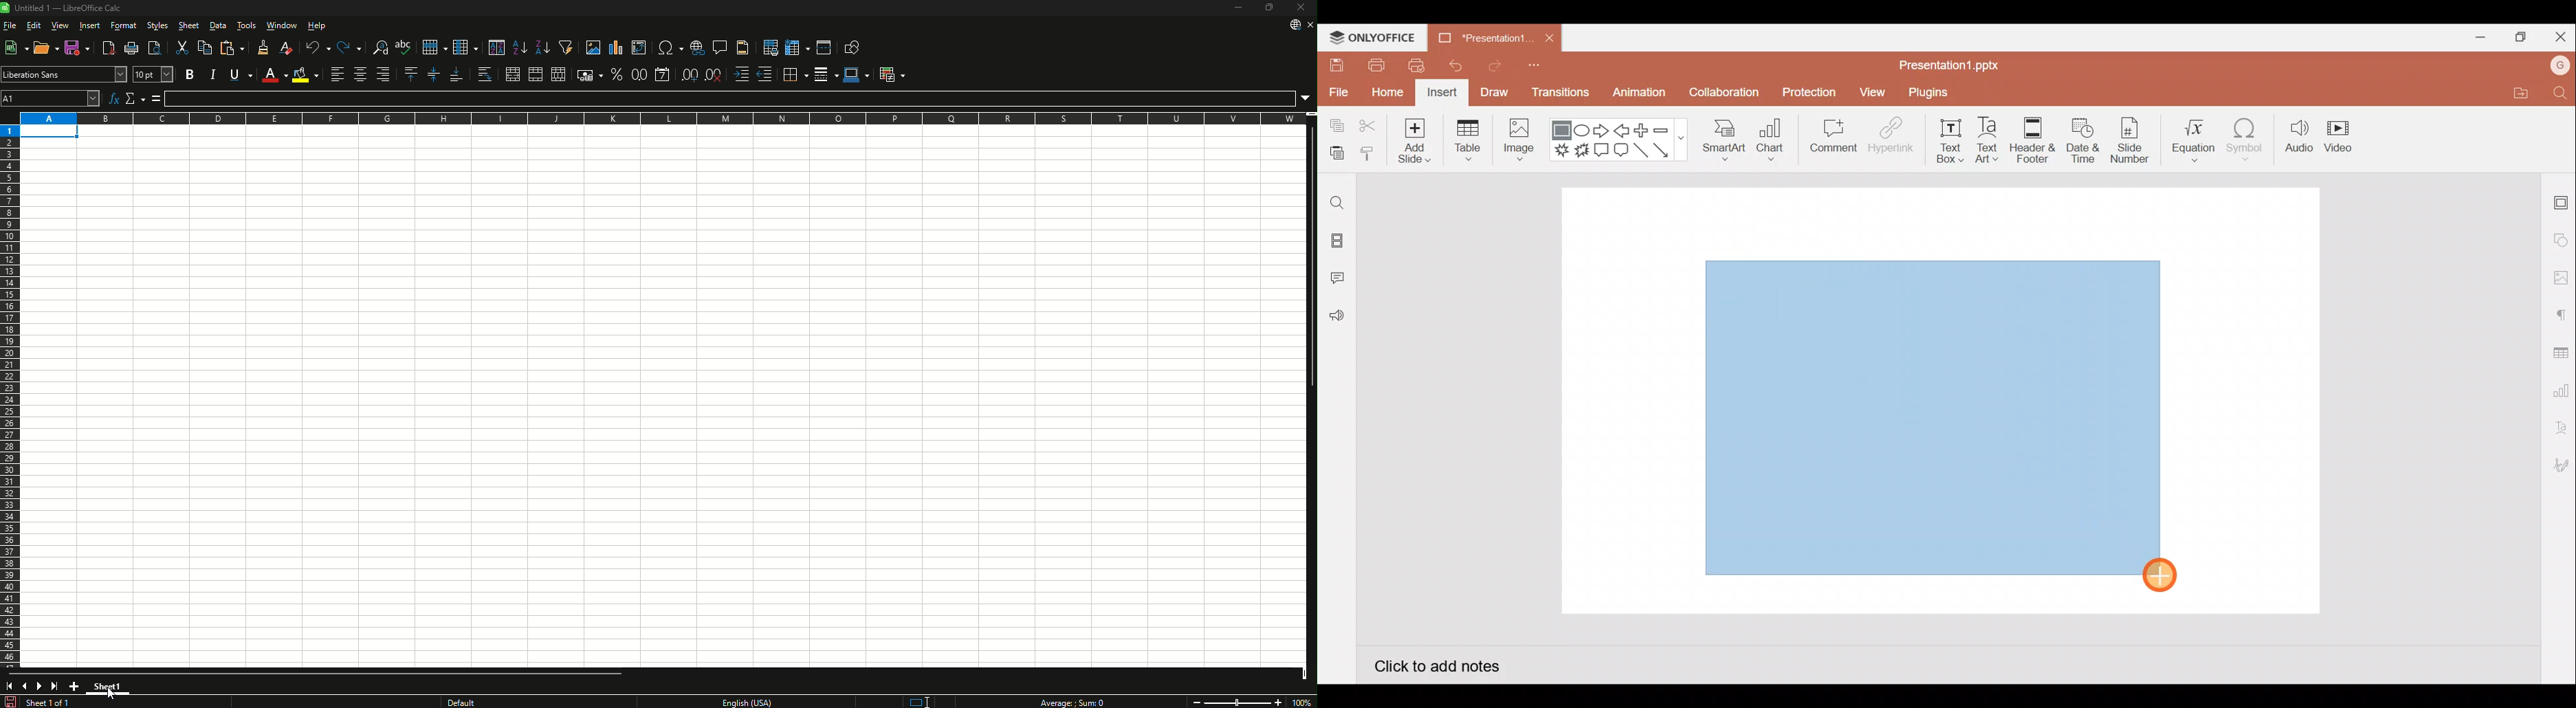 The width and height of the screenshot is (2576, 728). I want to click on Find, so click(1337, 203).